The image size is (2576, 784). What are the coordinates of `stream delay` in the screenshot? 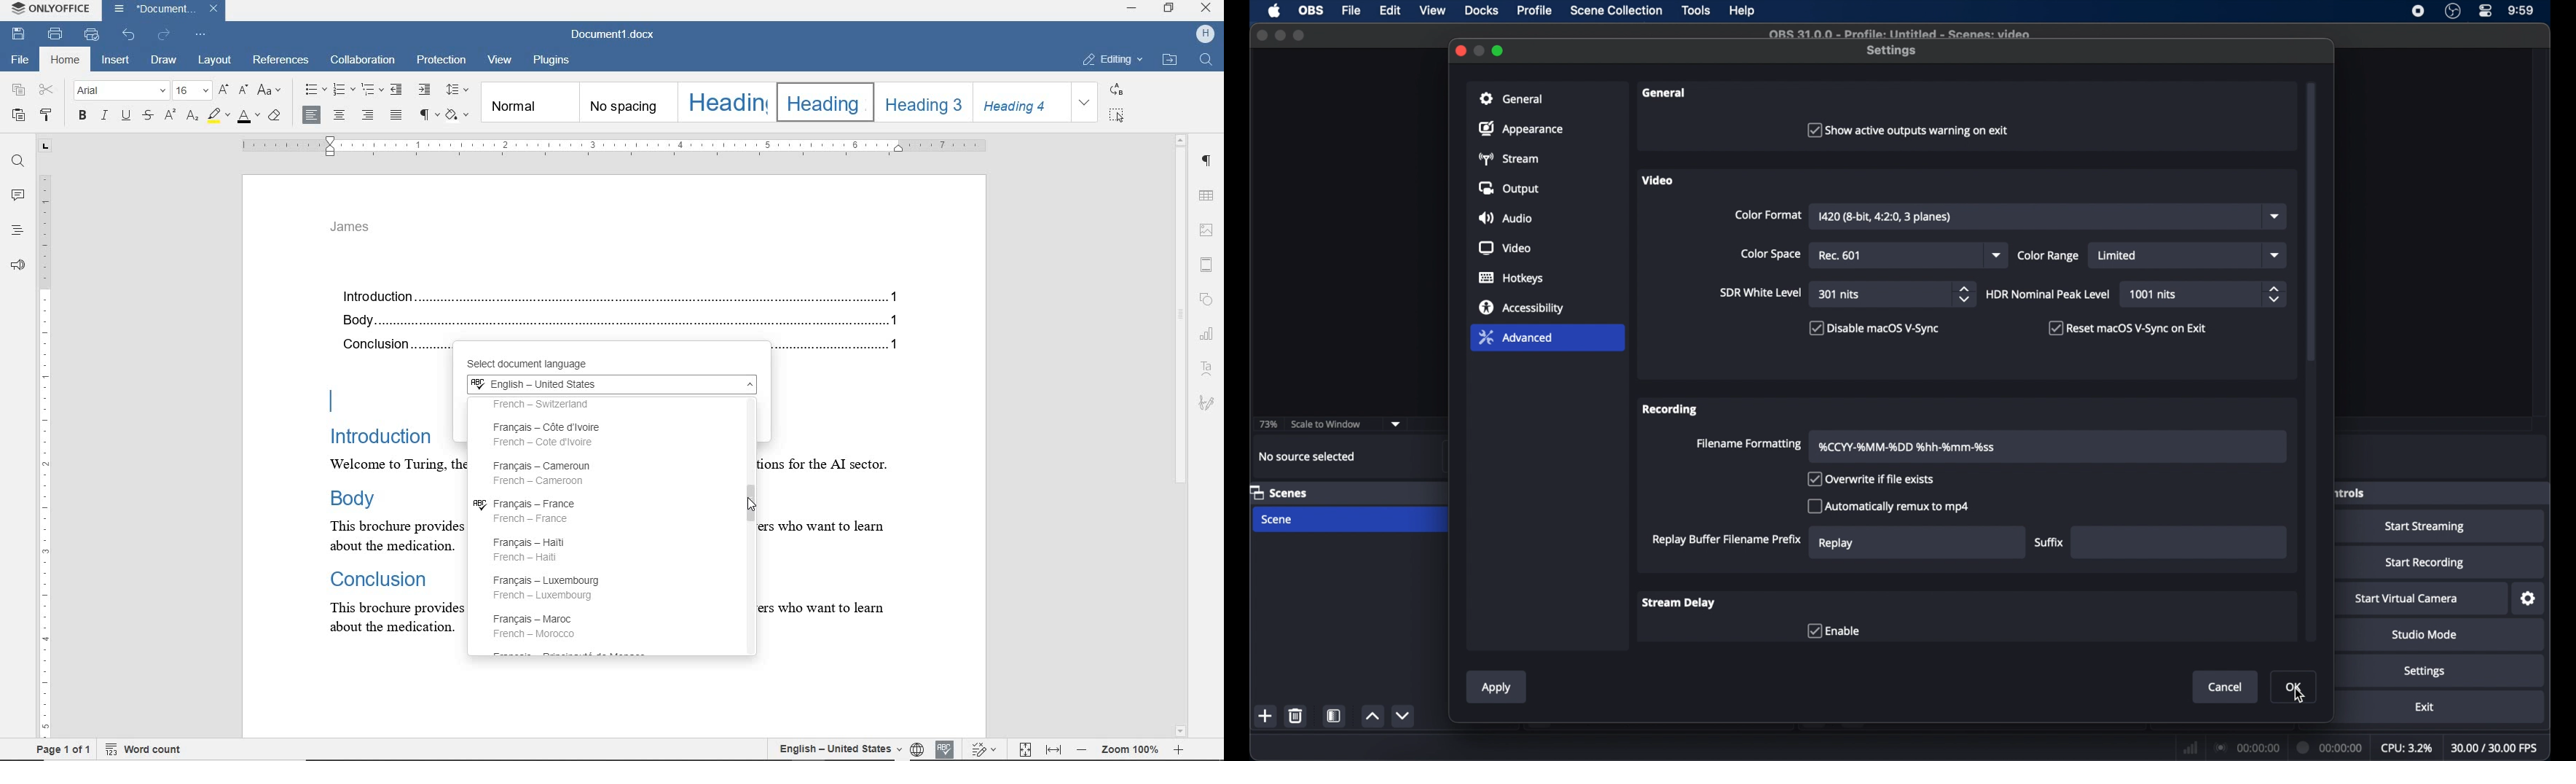 It's located at (1679, 602).